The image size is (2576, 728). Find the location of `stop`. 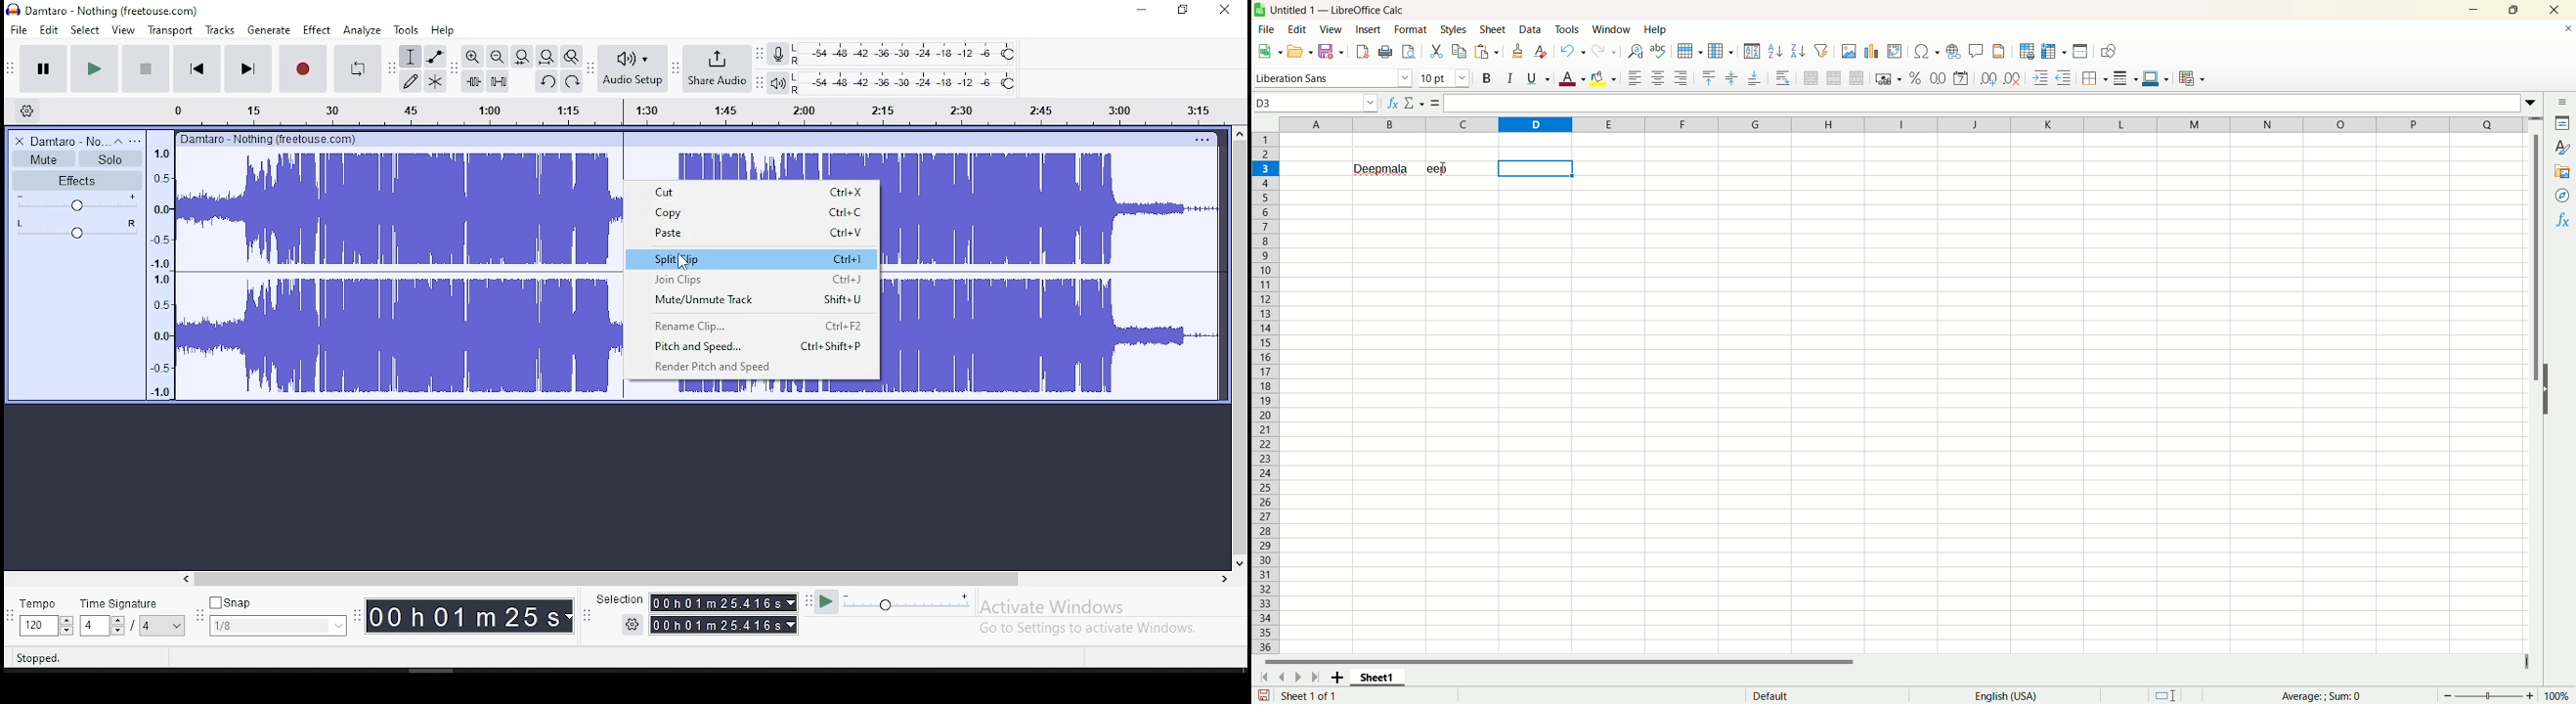

stop is located at coordinates (145, 67).